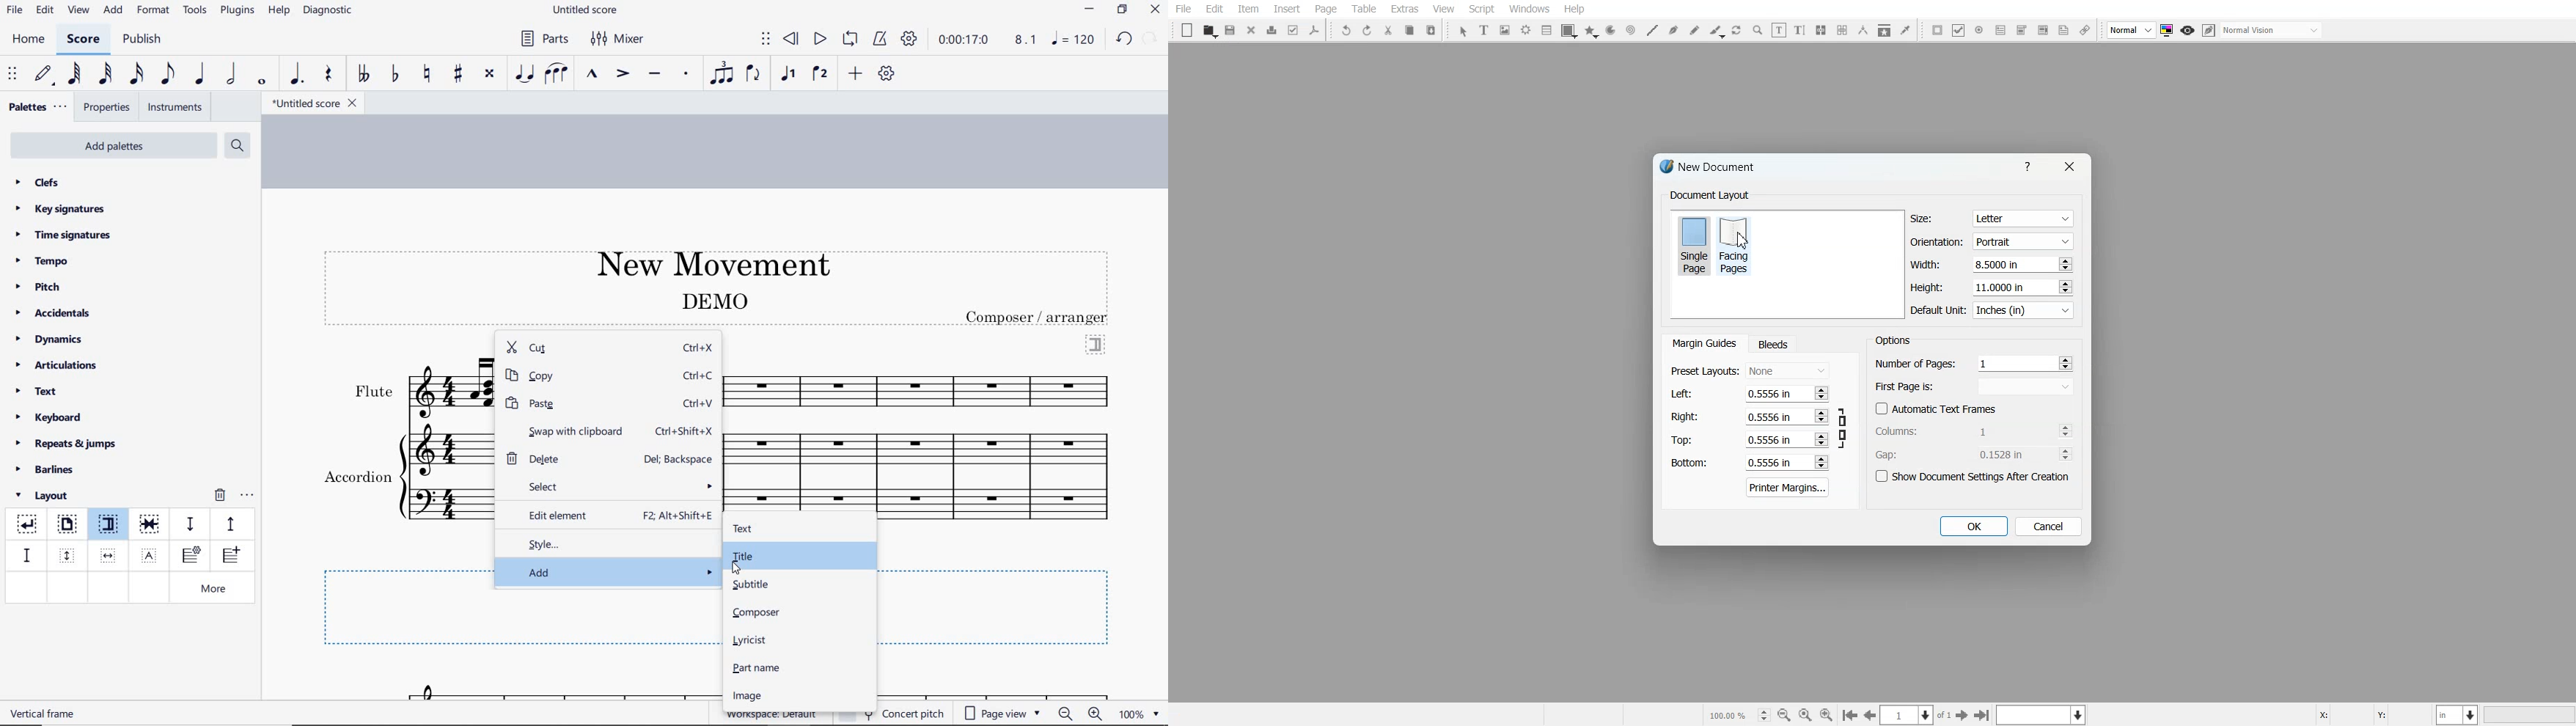  Describe the element at coordinates (1530, 9) in the screenshot. I see `Windows` at that location.